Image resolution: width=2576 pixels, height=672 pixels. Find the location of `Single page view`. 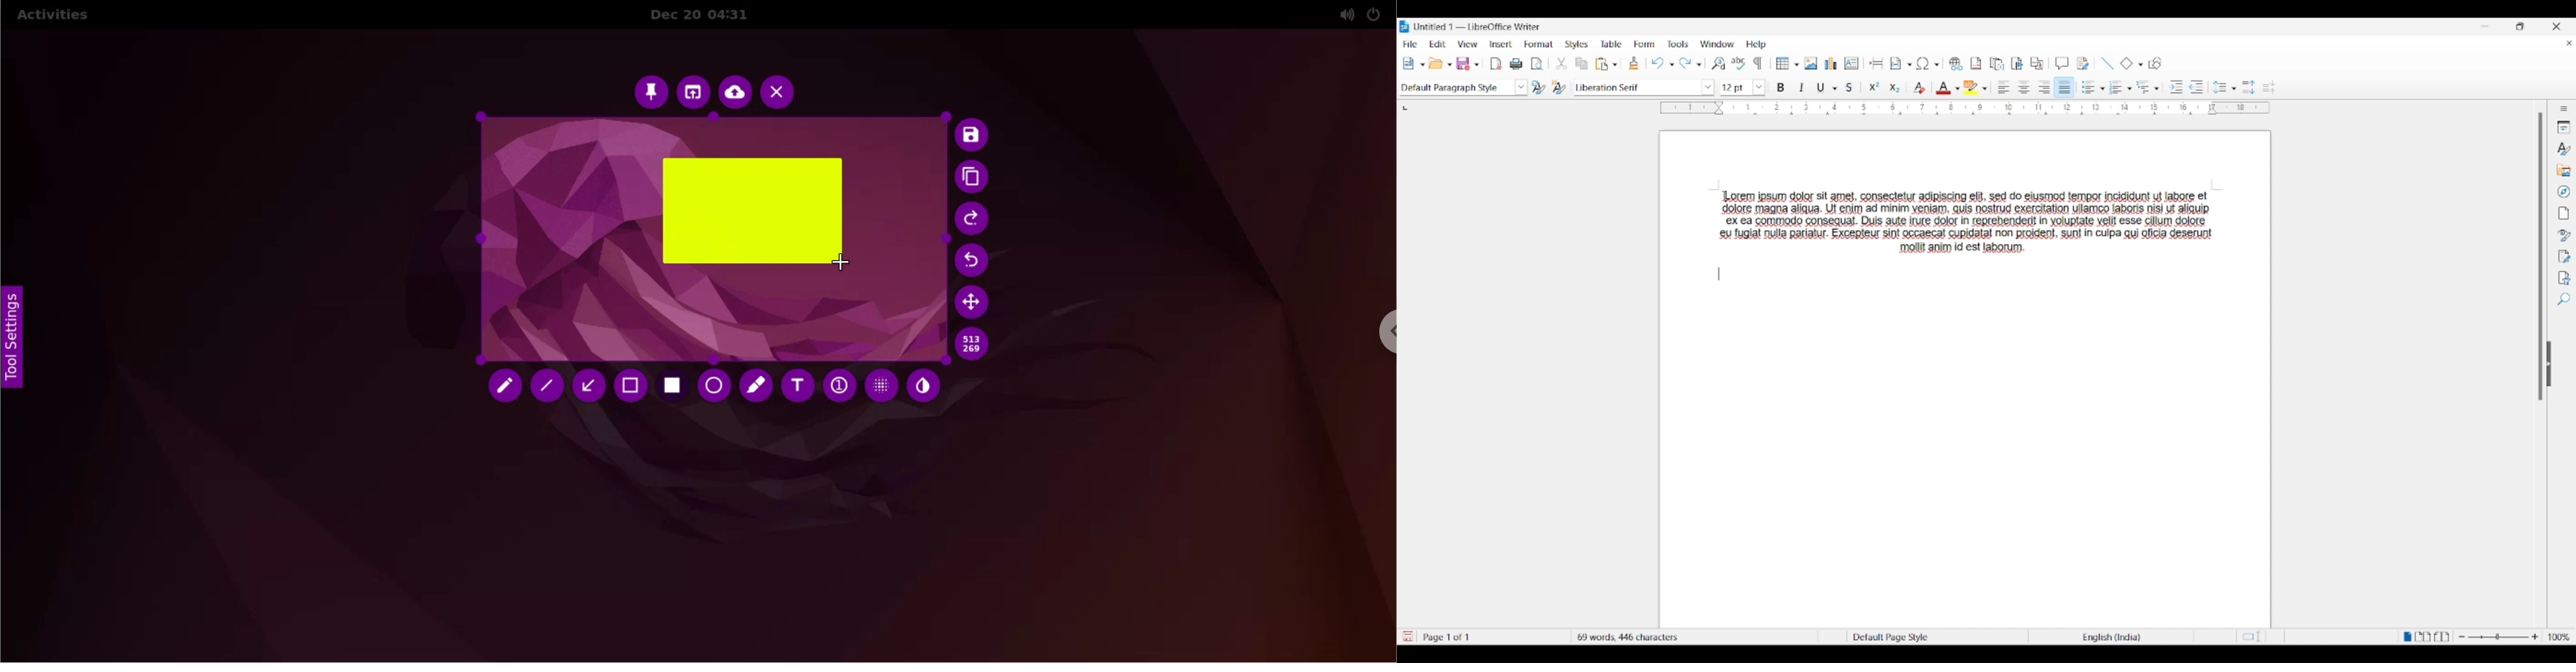

Single page view is located at coordinates (2406, 637).